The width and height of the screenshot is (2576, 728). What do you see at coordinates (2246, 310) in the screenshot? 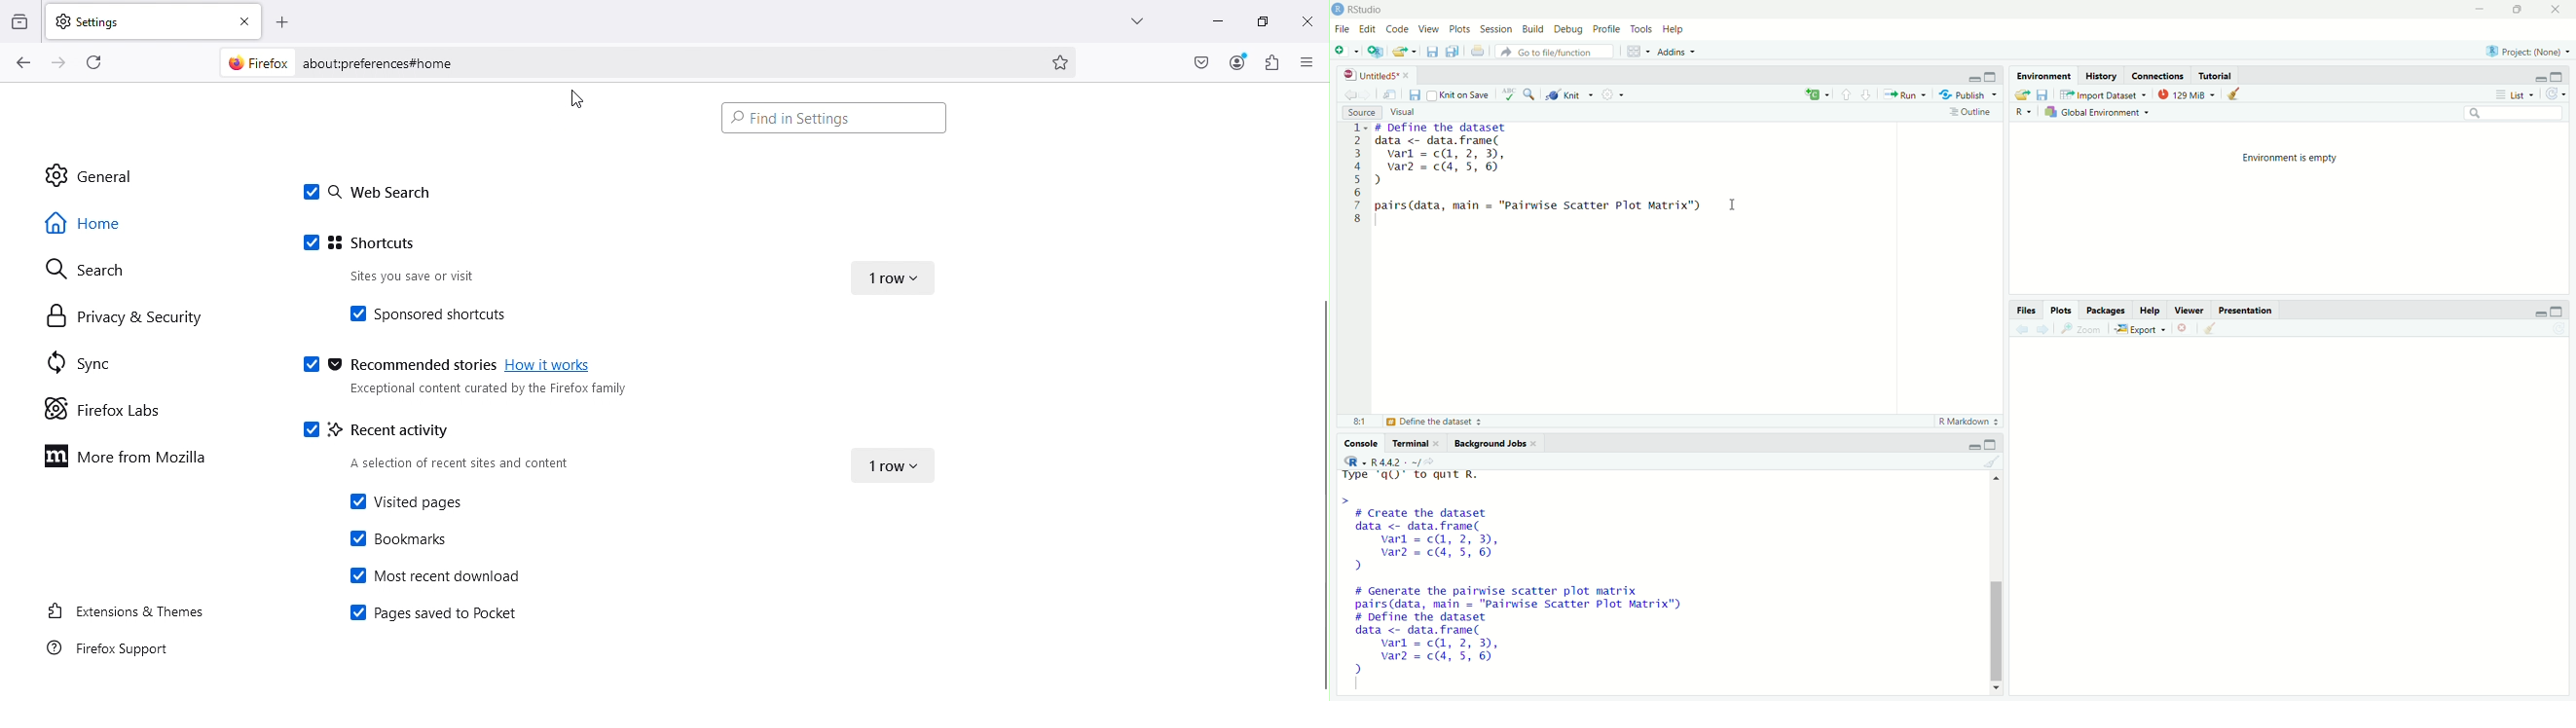
I see `Presentation` at bounding box center [2246, 310].